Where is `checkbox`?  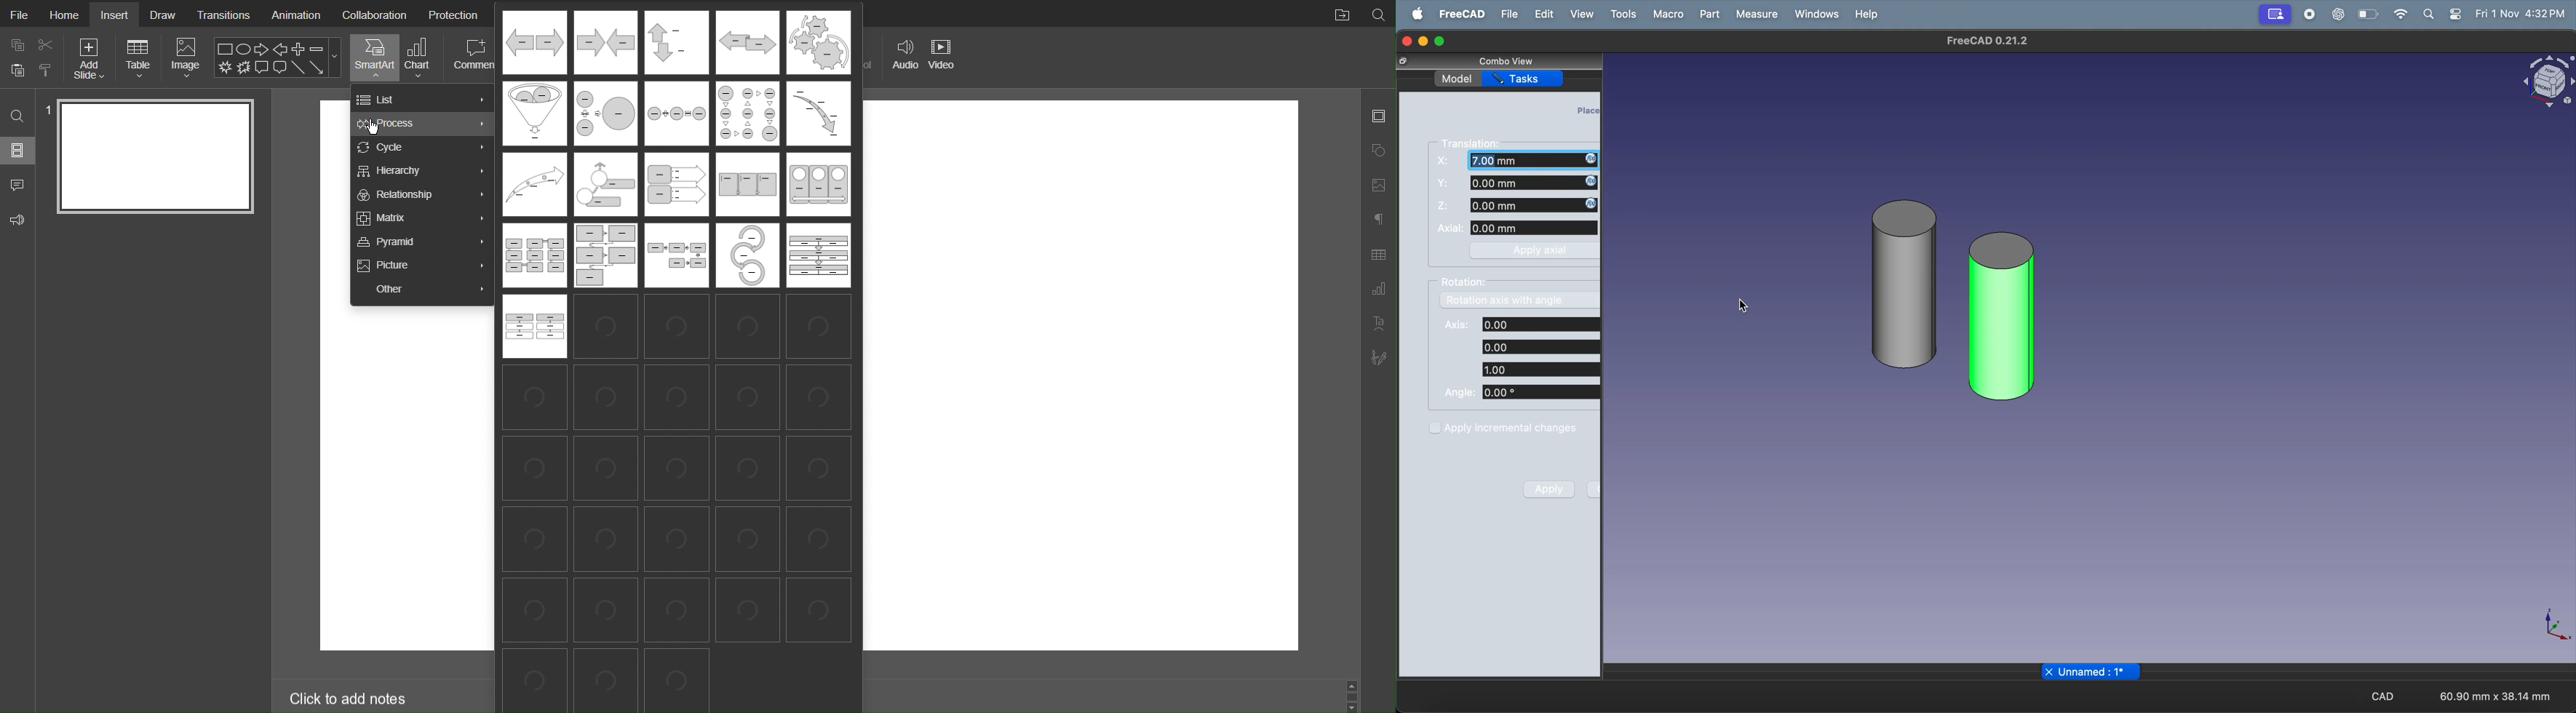
checkbox is located at coordinates (1435, 428).